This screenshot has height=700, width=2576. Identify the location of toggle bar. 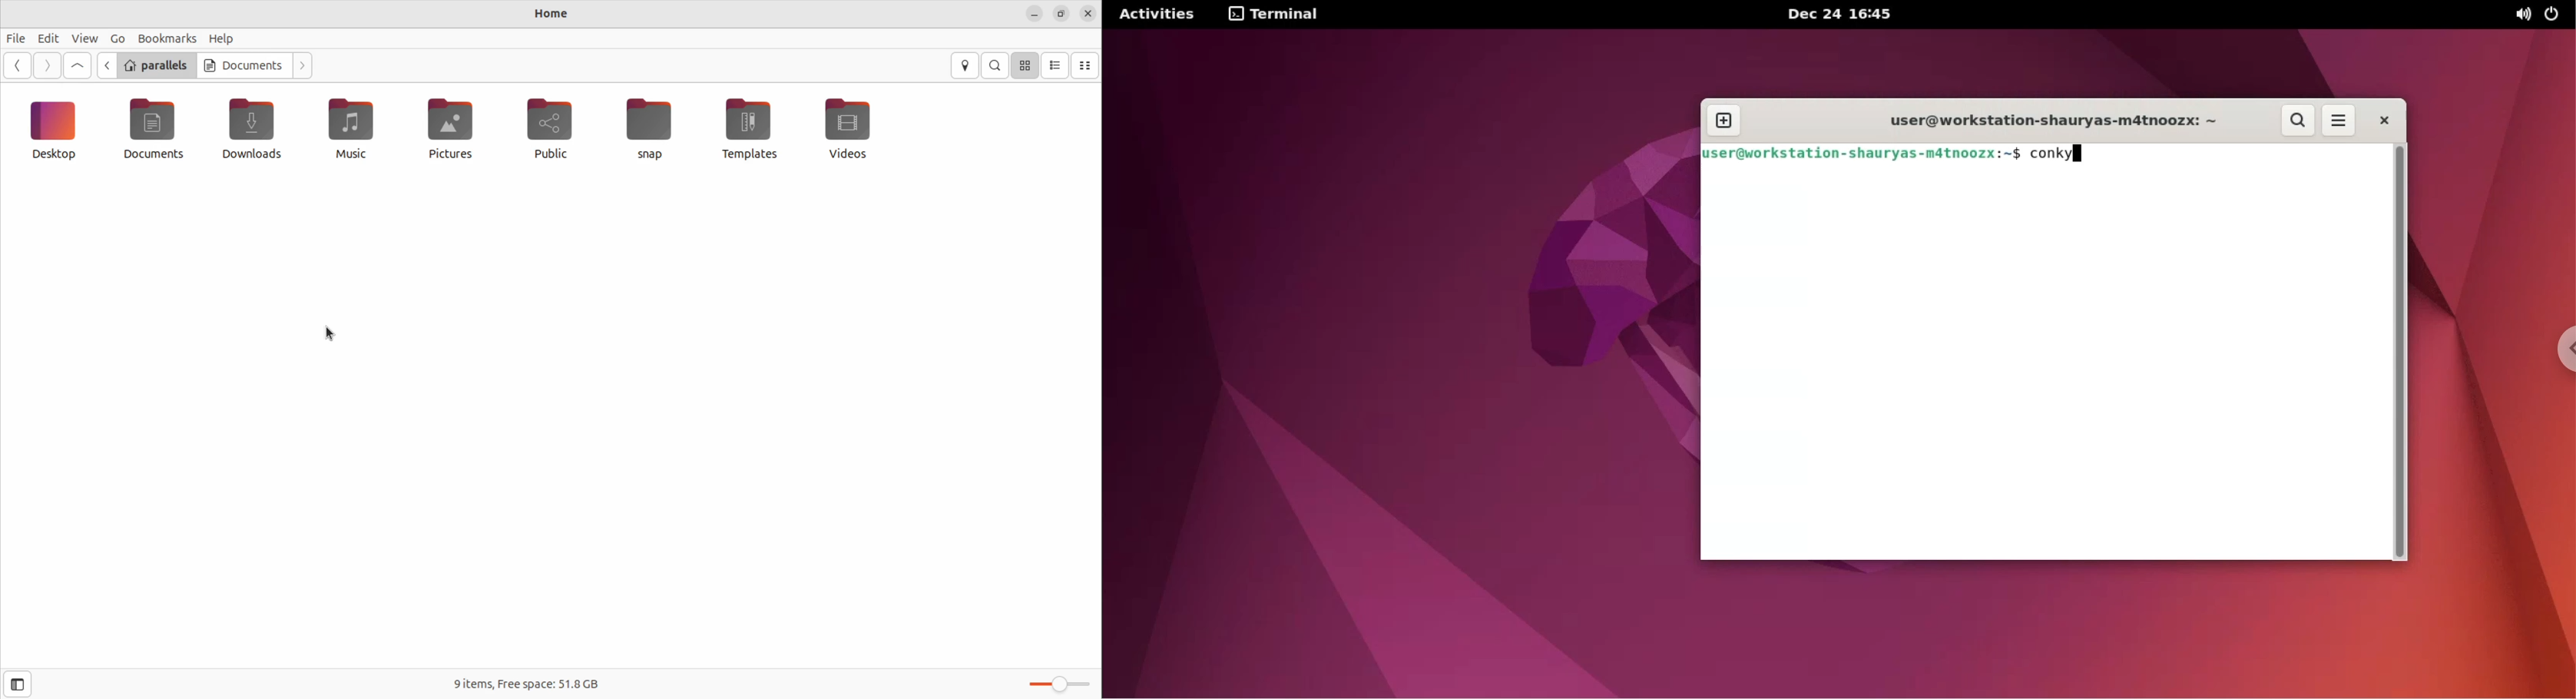
(1056, 684).